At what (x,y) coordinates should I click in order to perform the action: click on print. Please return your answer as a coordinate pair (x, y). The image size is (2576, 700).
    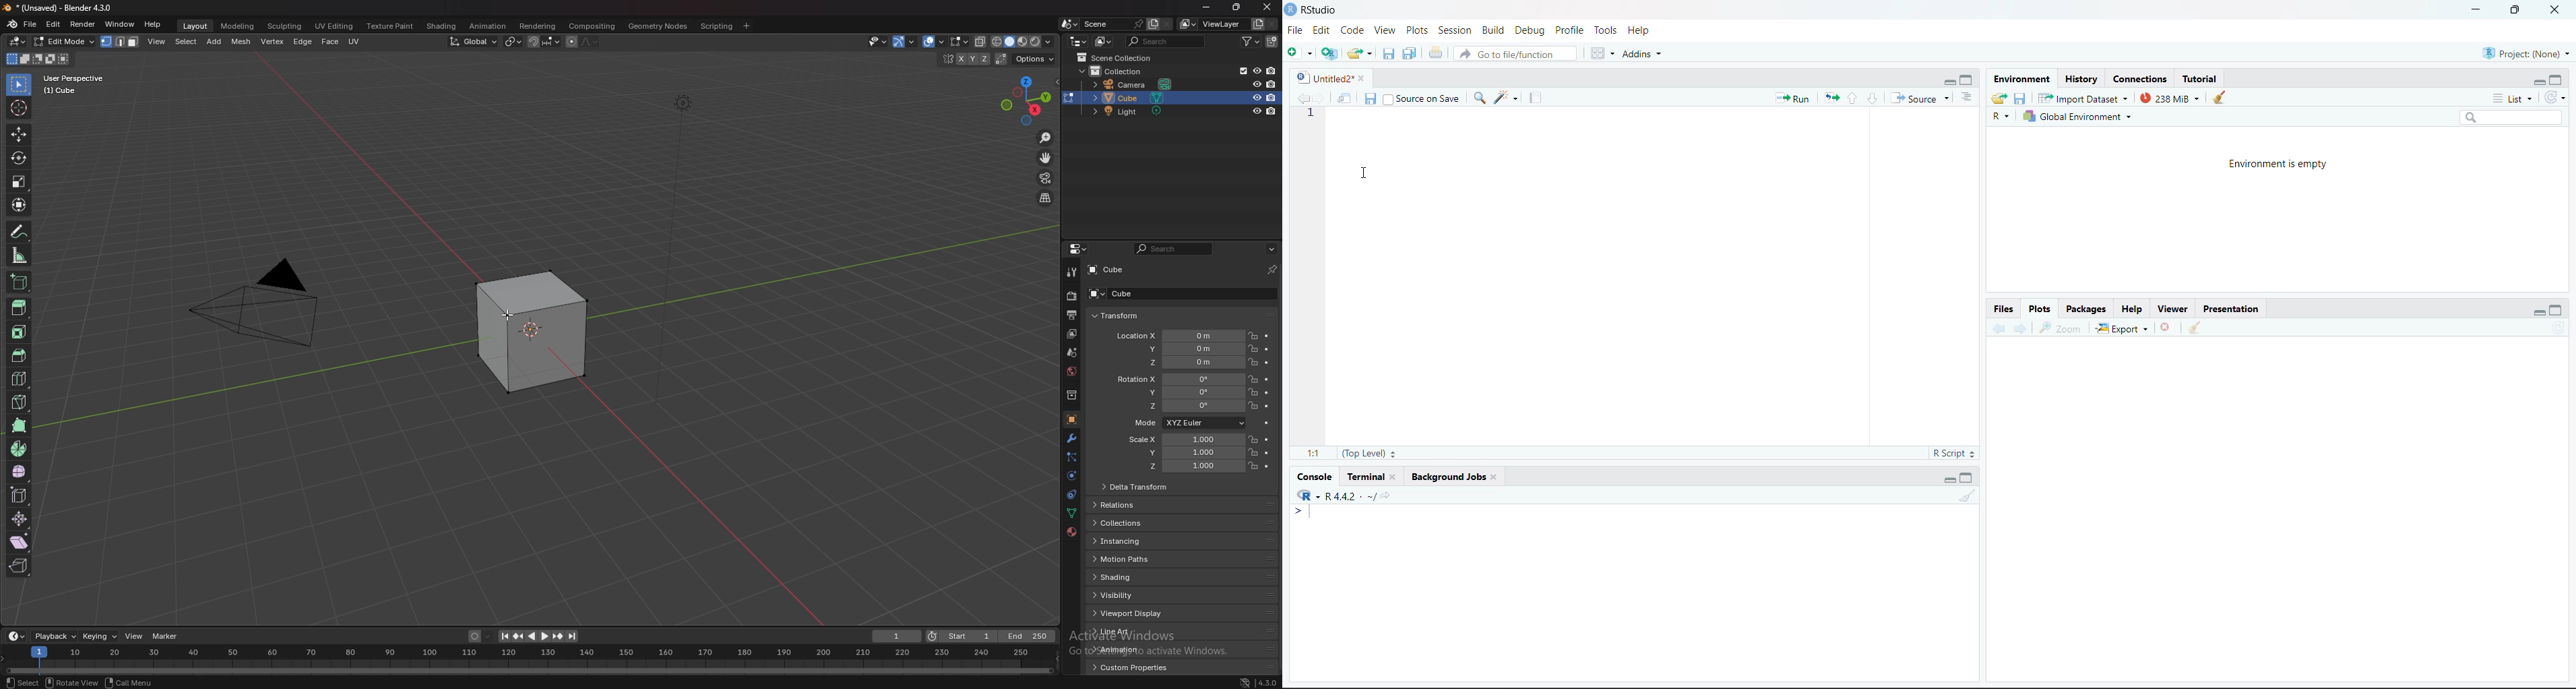
    Looking at the image, I should click on (1436, 53).